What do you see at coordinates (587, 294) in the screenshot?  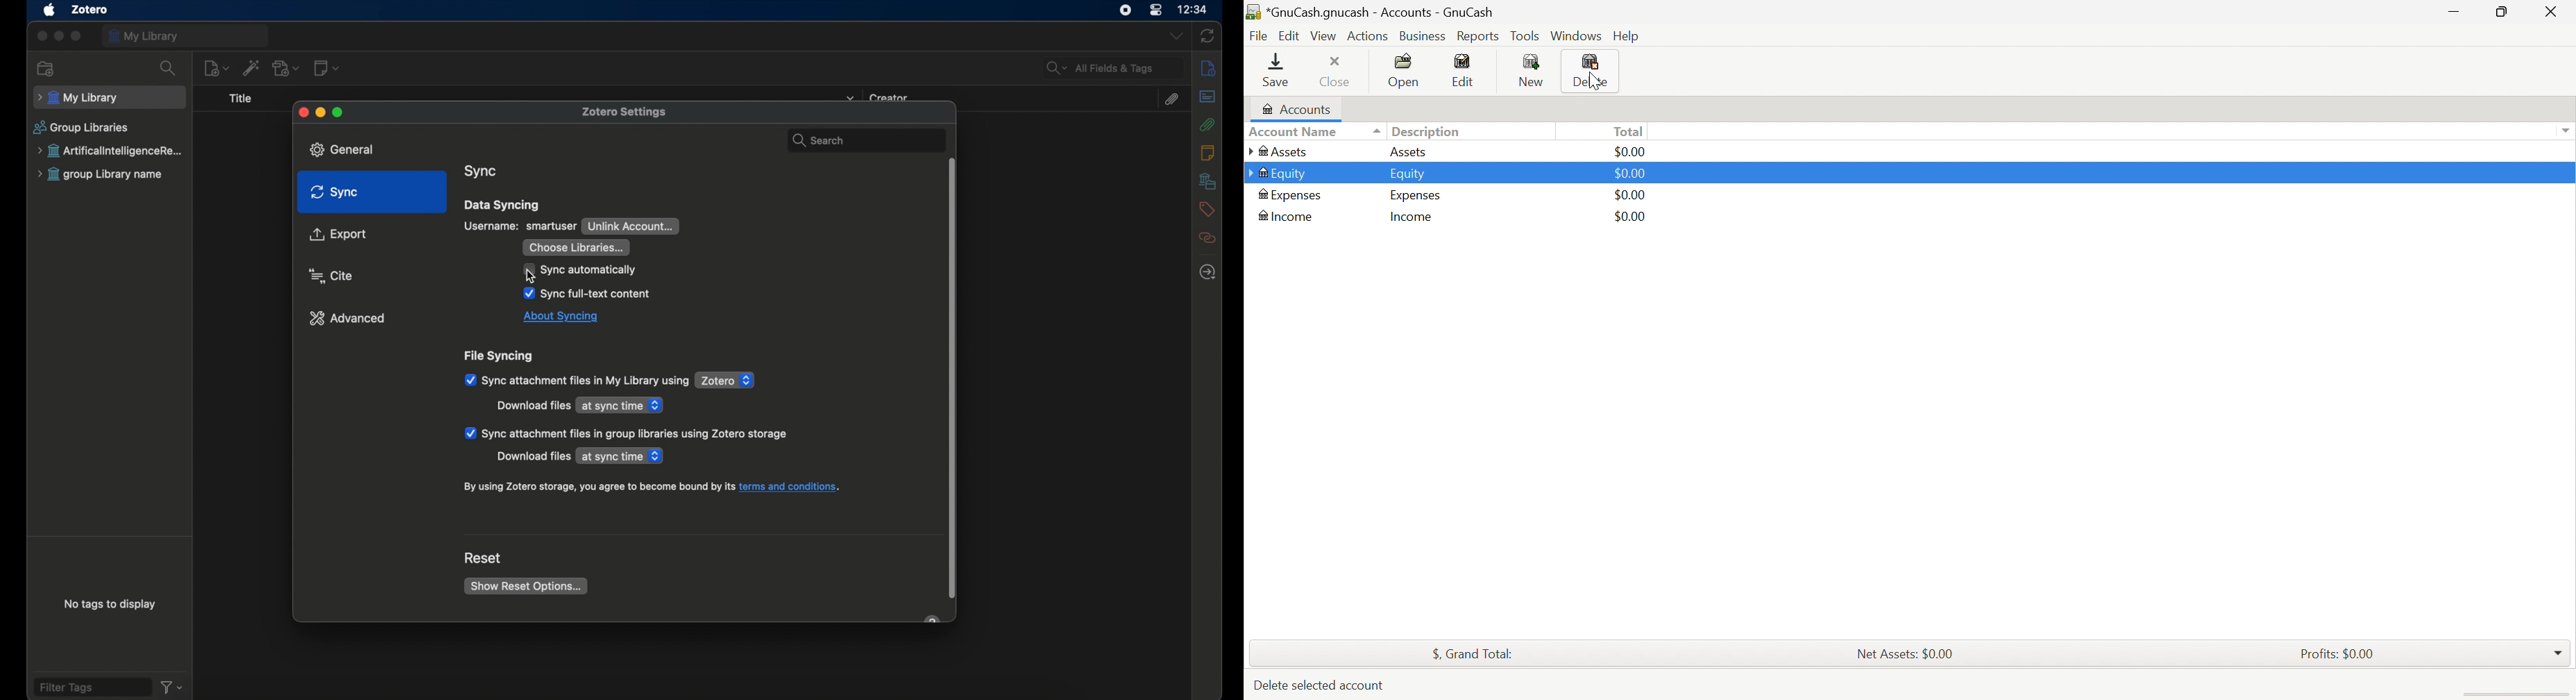 I see `sync full-text content` at bounding box center [587, 294].